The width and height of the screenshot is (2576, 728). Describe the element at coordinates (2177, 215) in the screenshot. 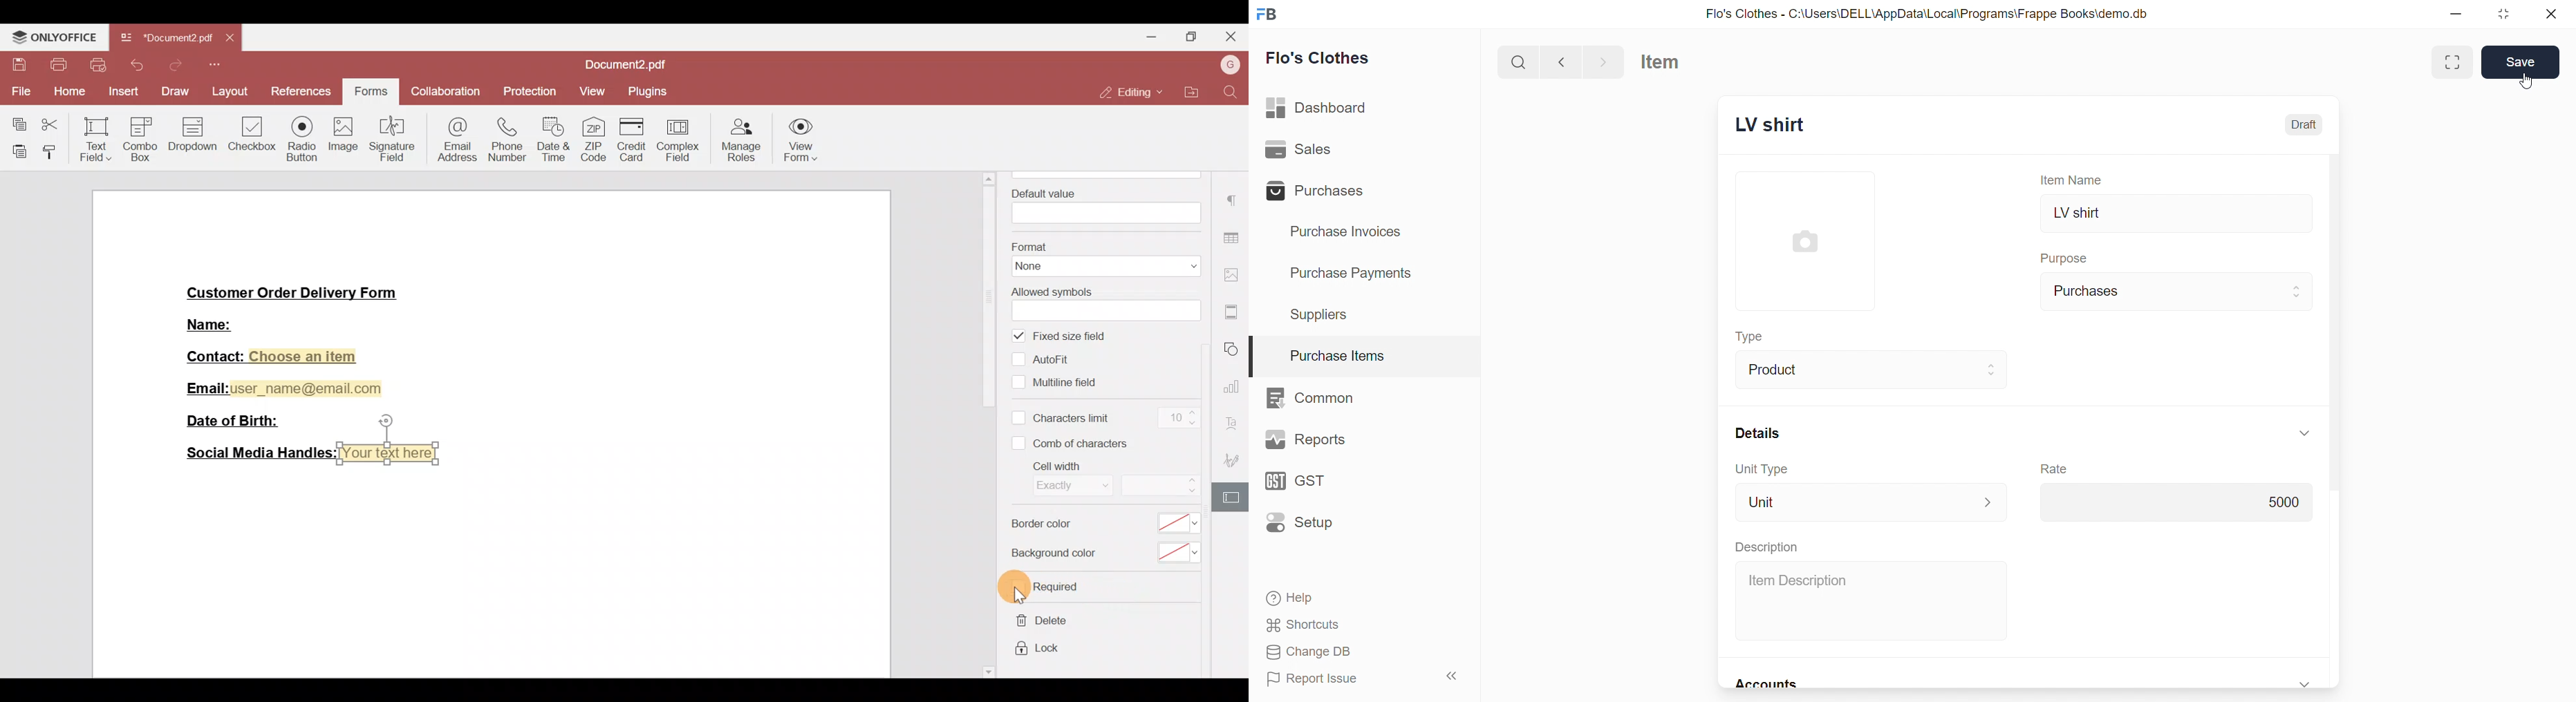

I see `LV shirt` at that location.